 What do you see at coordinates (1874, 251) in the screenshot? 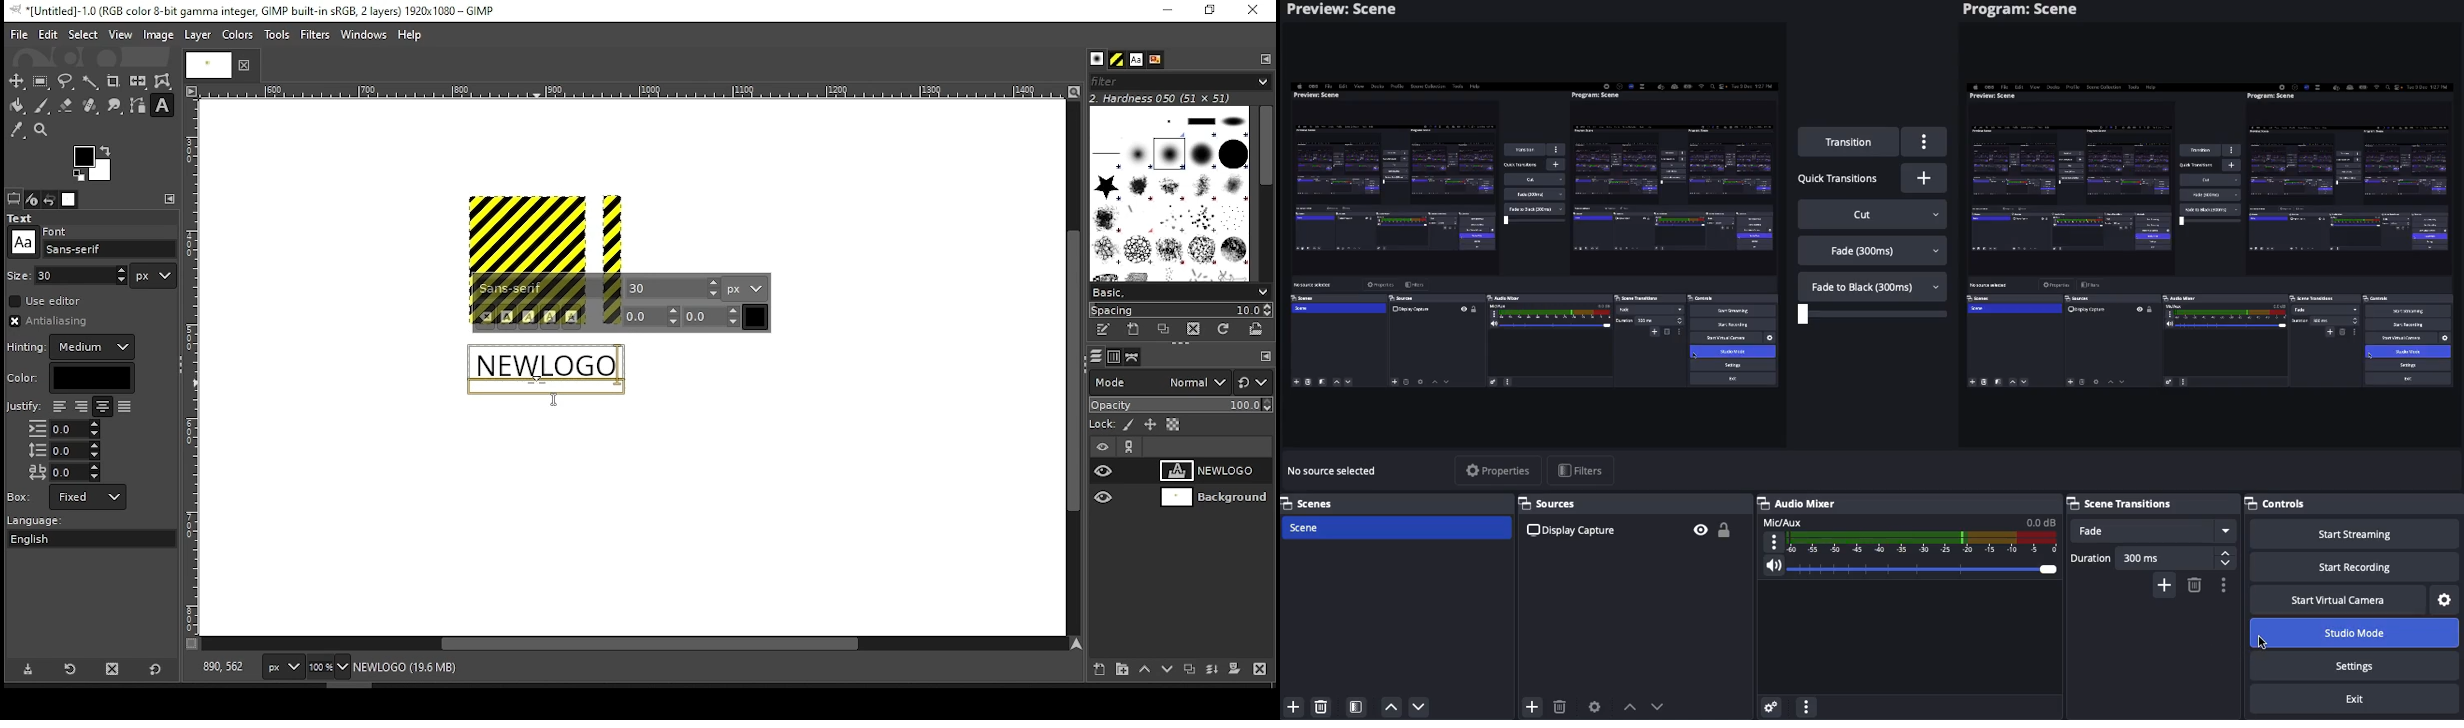
I see `Fade` at bounding box center [1874, 251].